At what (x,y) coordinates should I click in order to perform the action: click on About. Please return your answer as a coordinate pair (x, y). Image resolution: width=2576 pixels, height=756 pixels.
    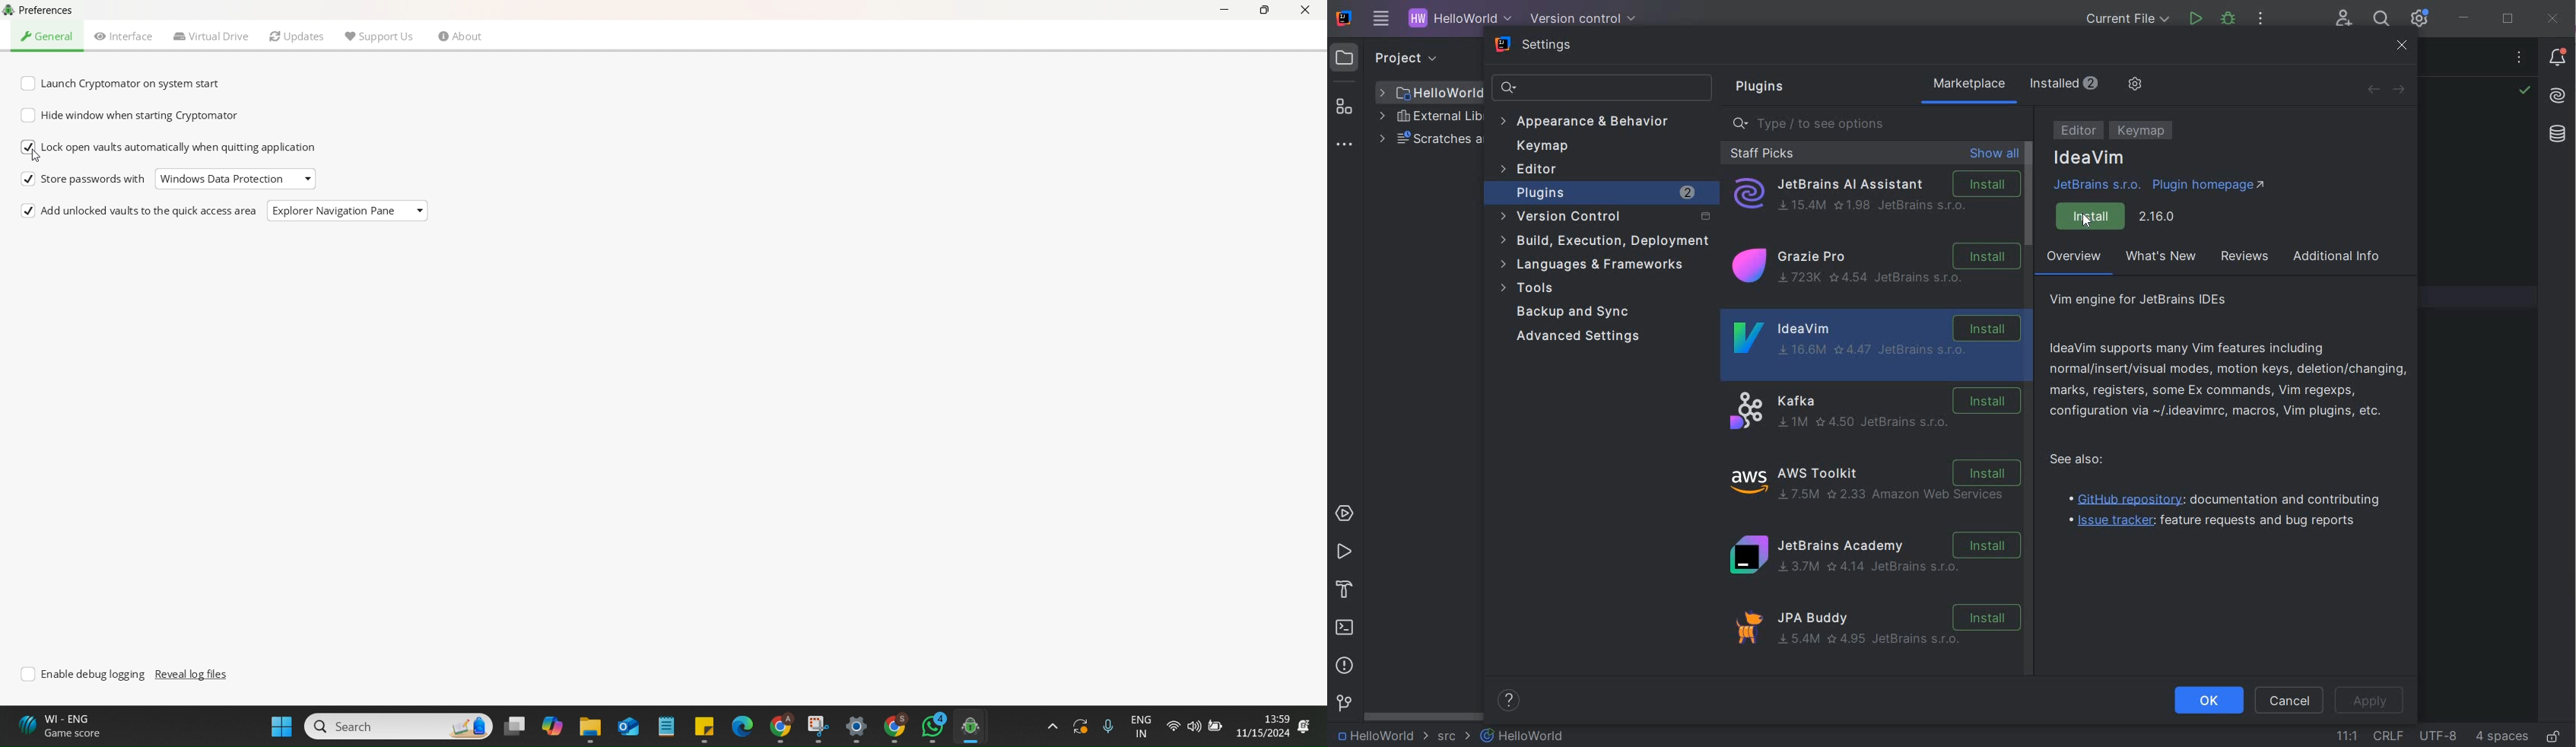
    Looking at the image, I should click on (461, 38).